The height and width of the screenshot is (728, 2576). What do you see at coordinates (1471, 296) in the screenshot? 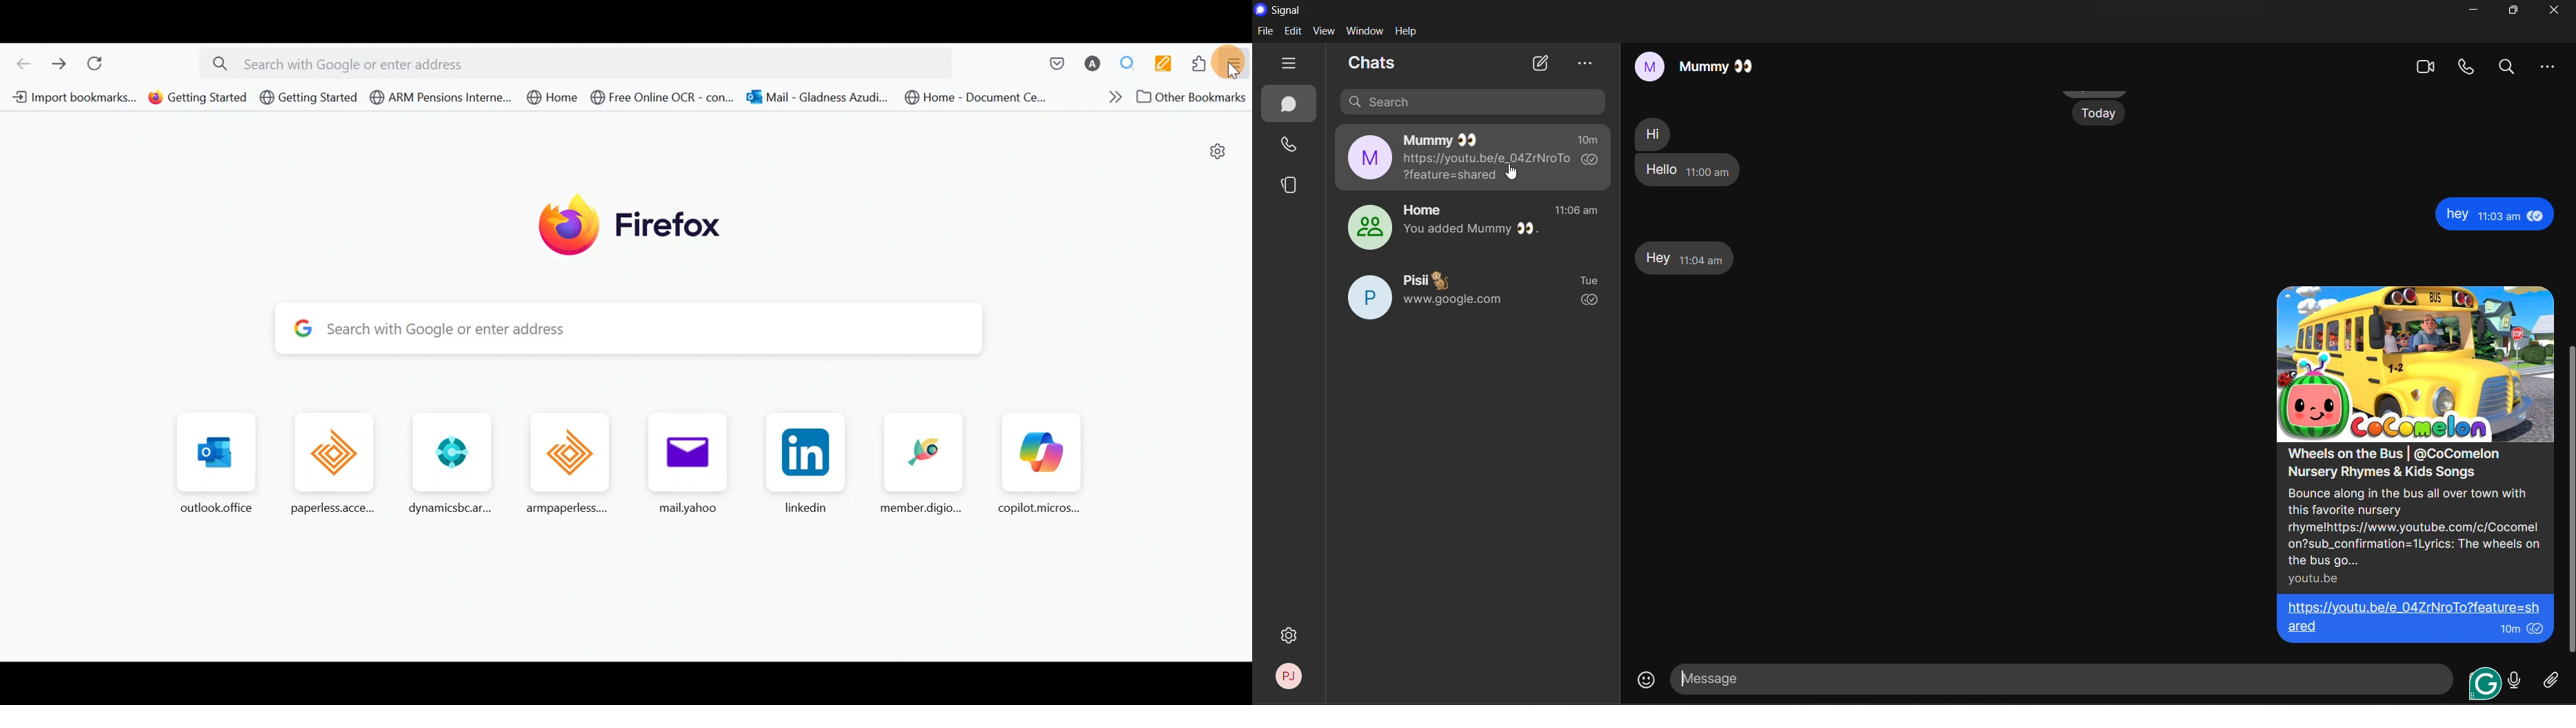
I see `Pisii chat` at bounding box center [1471, 296].